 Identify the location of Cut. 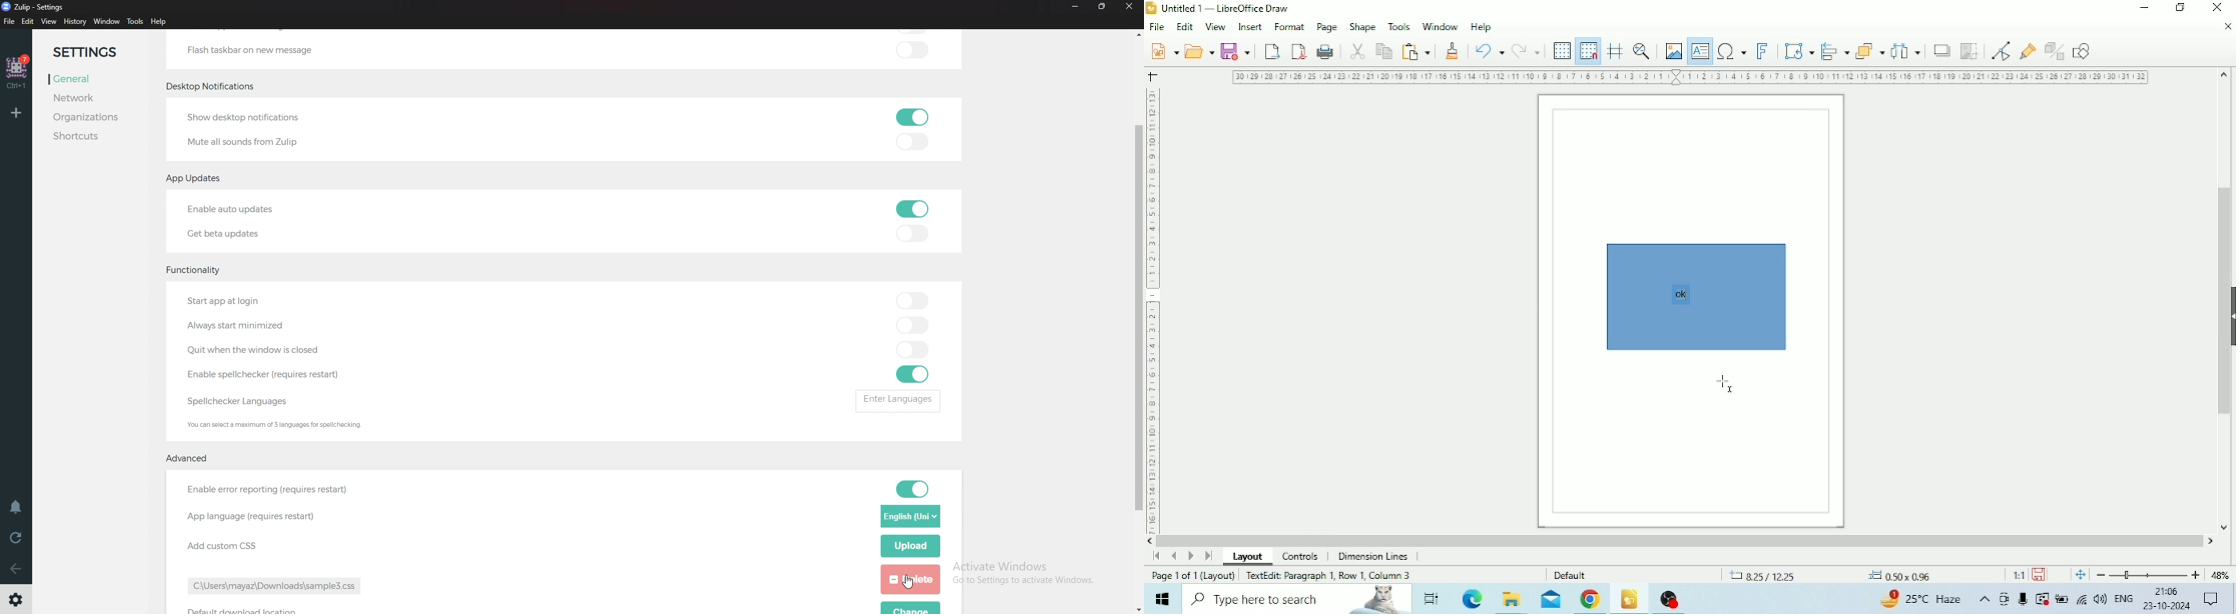
(1358, 51).